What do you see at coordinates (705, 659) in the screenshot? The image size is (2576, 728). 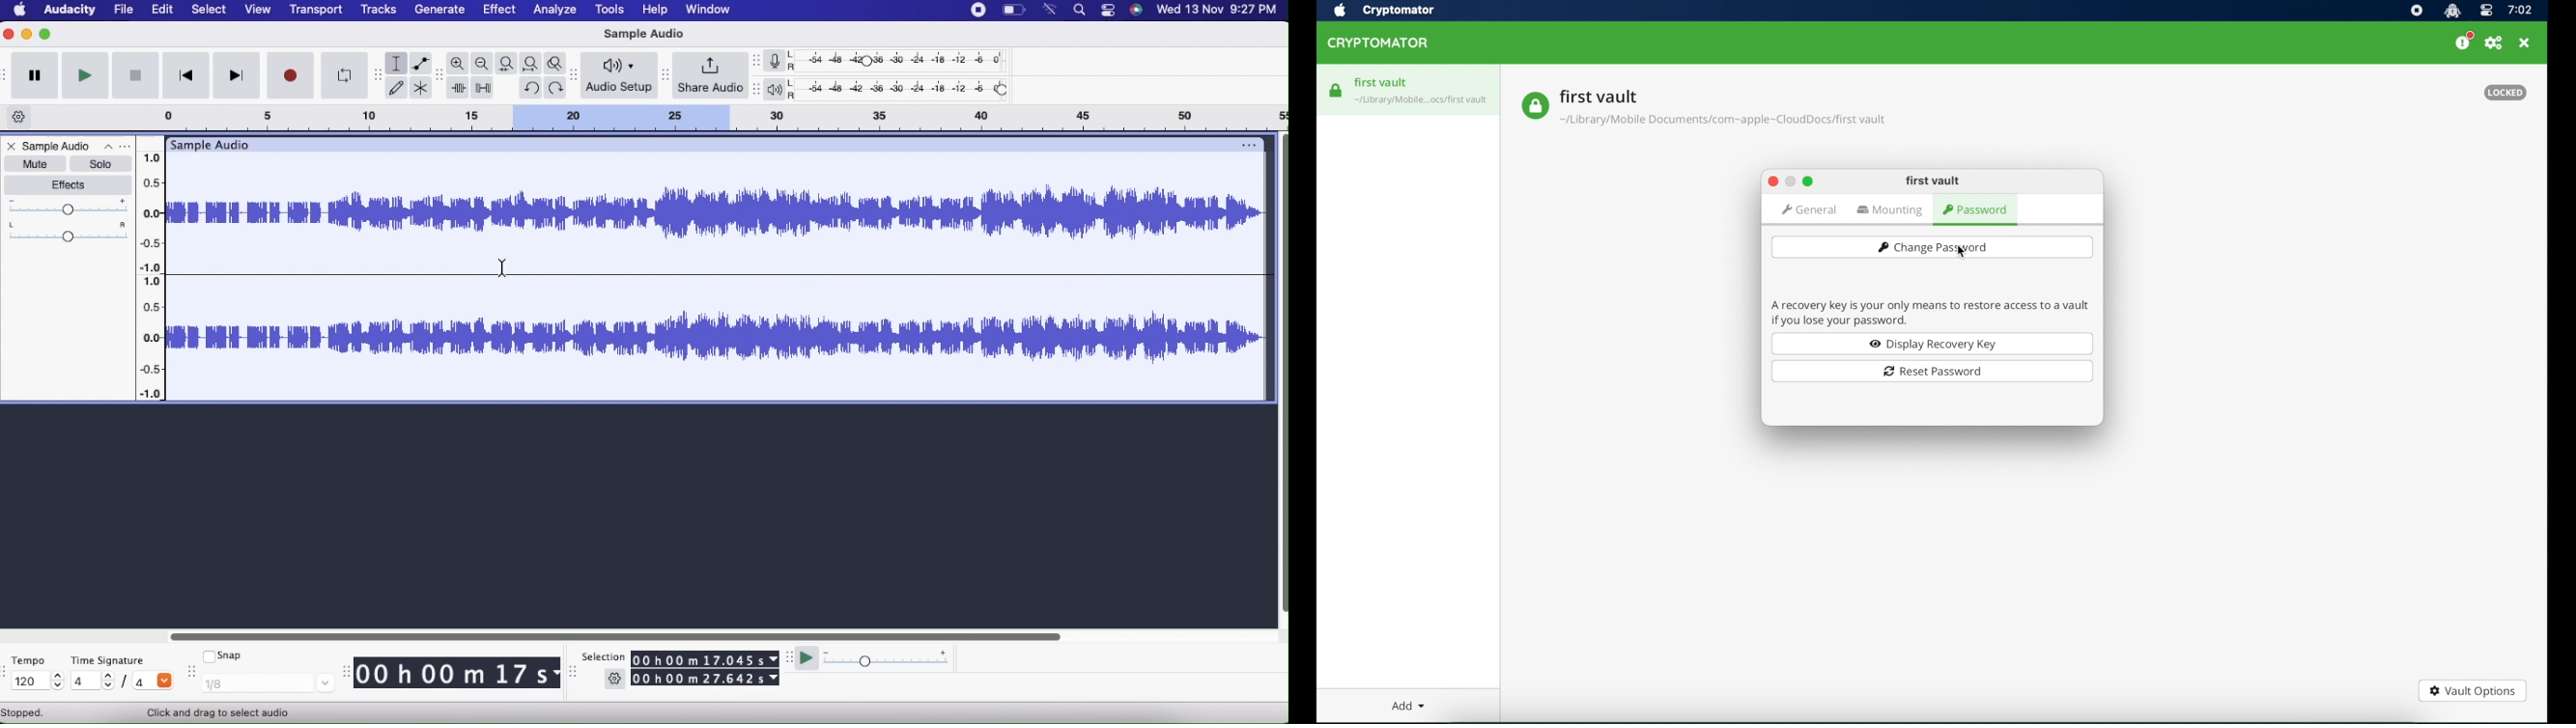 I see `00 h 00 m 17.045 s` at bounding box center [705, 659].